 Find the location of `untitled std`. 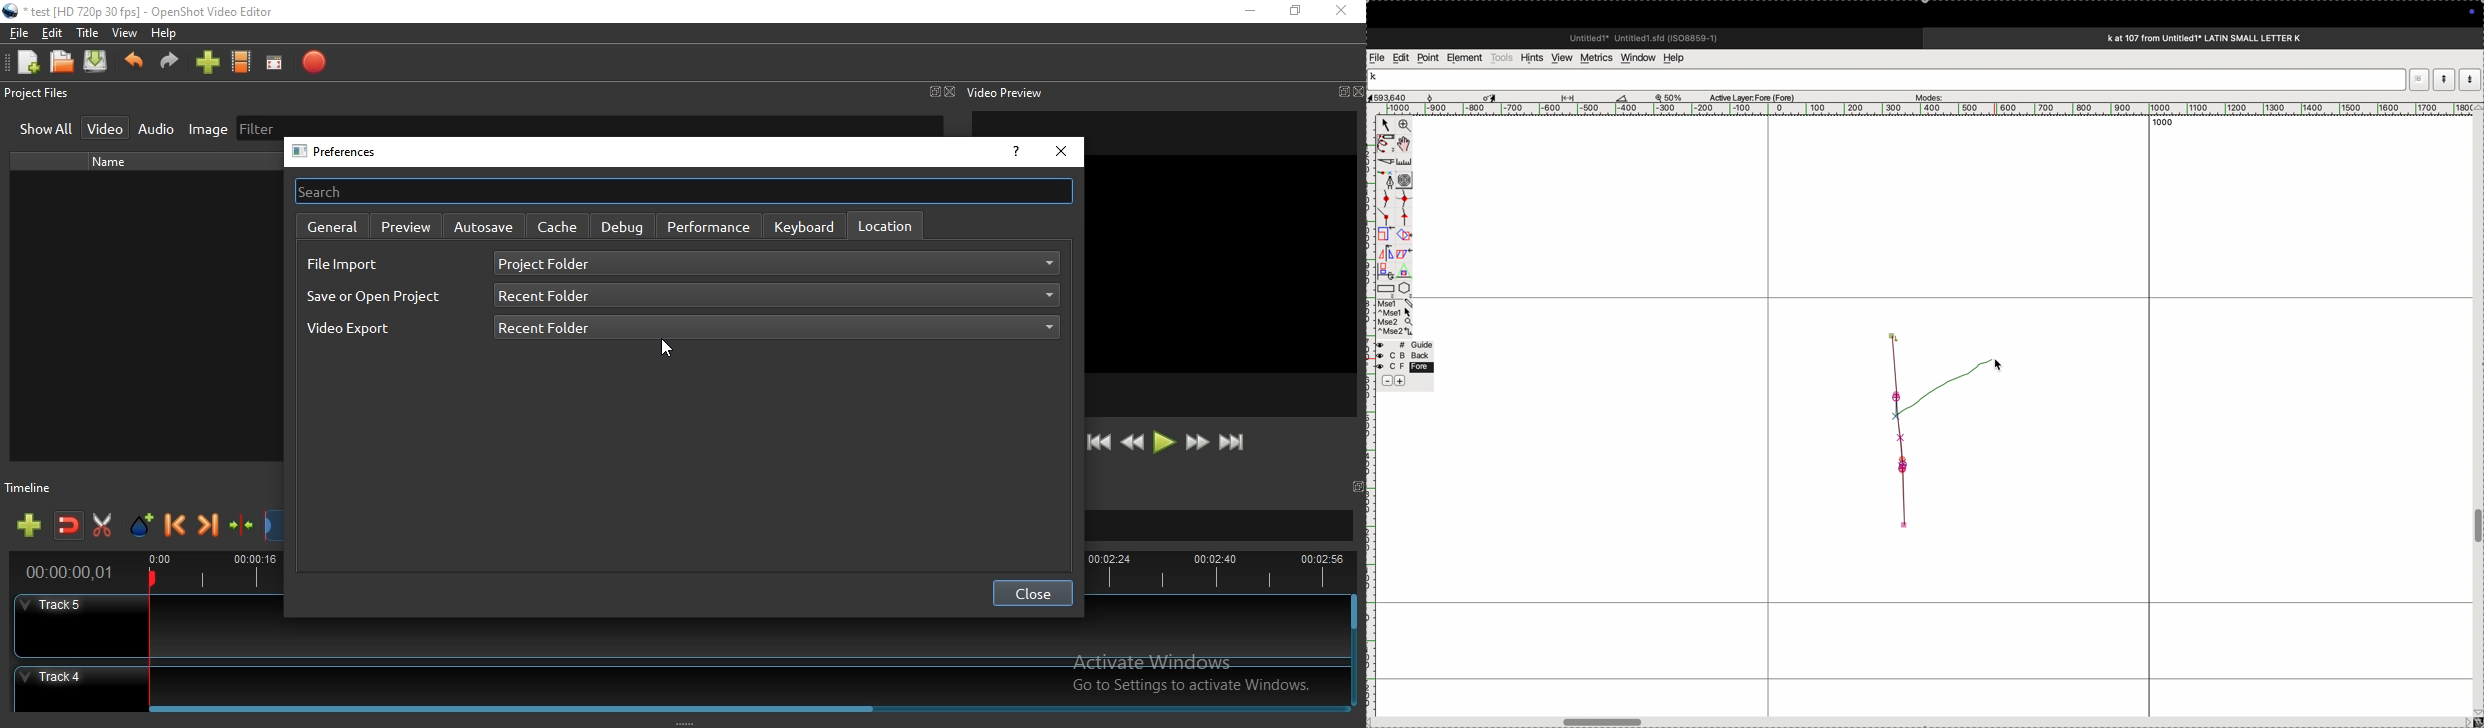

untitled std is located at coordinates (1648, 37).